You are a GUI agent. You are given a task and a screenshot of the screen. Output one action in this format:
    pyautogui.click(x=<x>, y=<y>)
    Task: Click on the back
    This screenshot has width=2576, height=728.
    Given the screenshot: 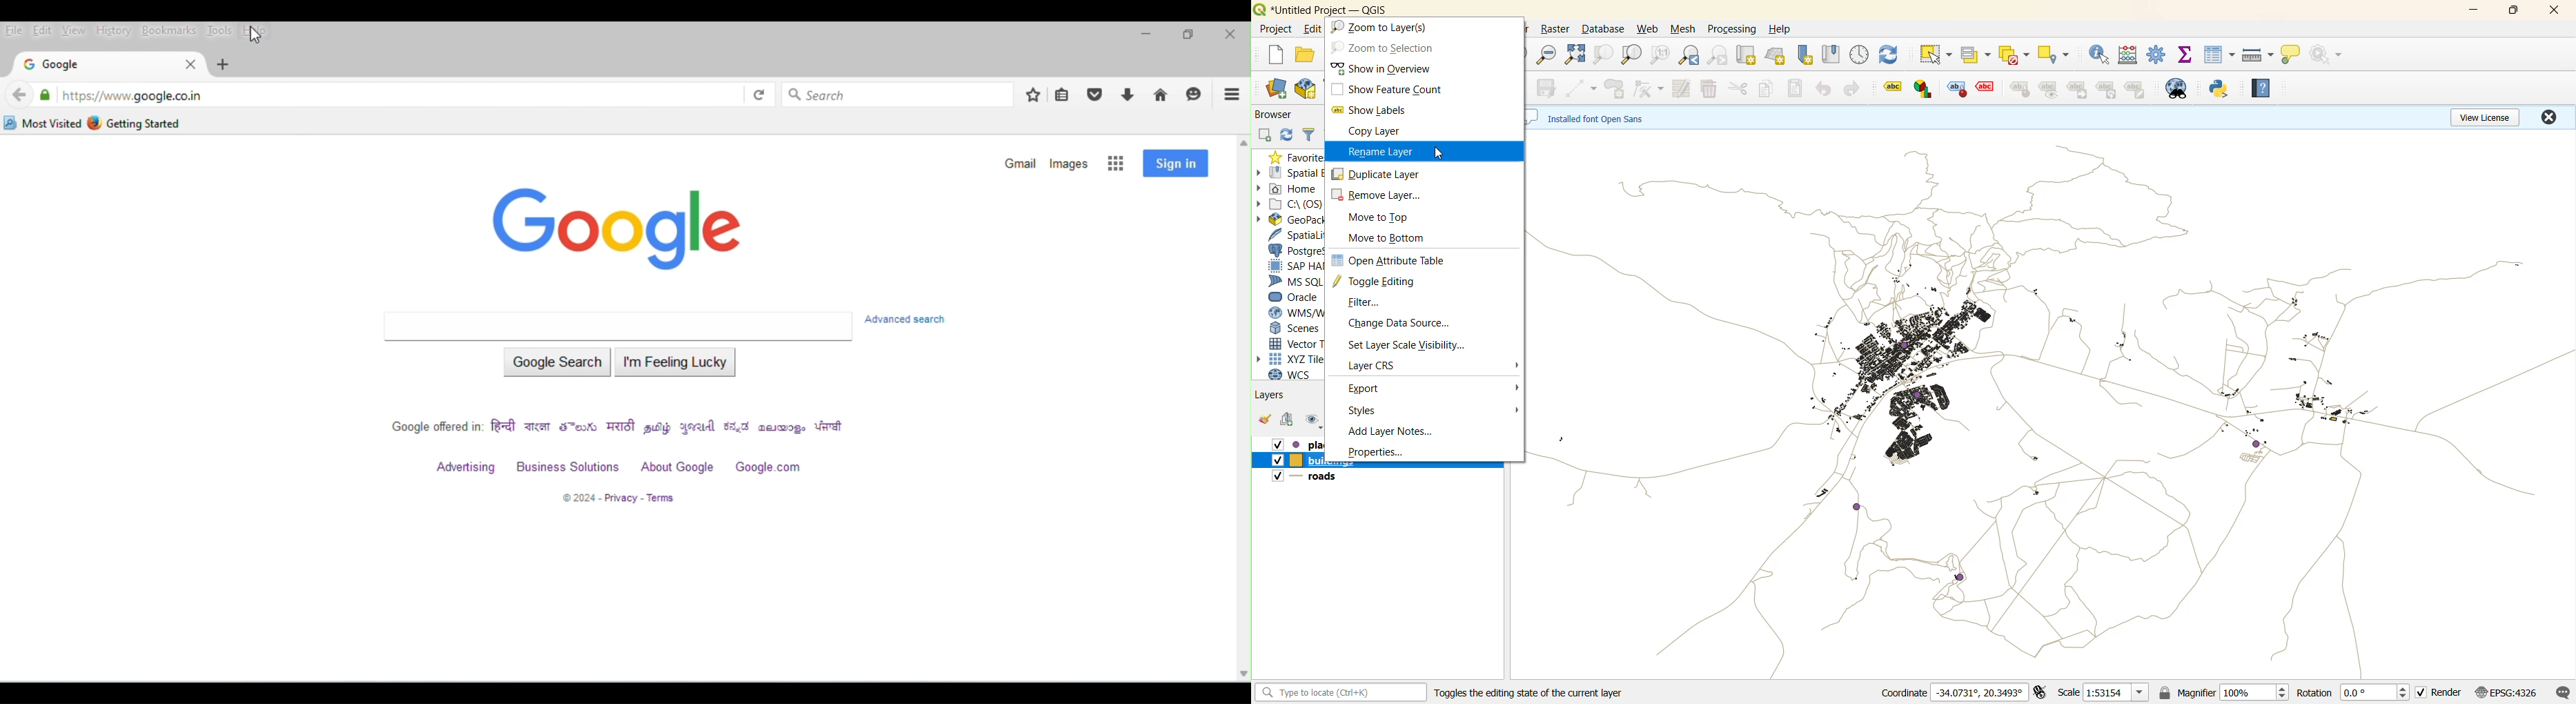 What is the action you would take?
    pyautogui.click(x=20, y=95)
    